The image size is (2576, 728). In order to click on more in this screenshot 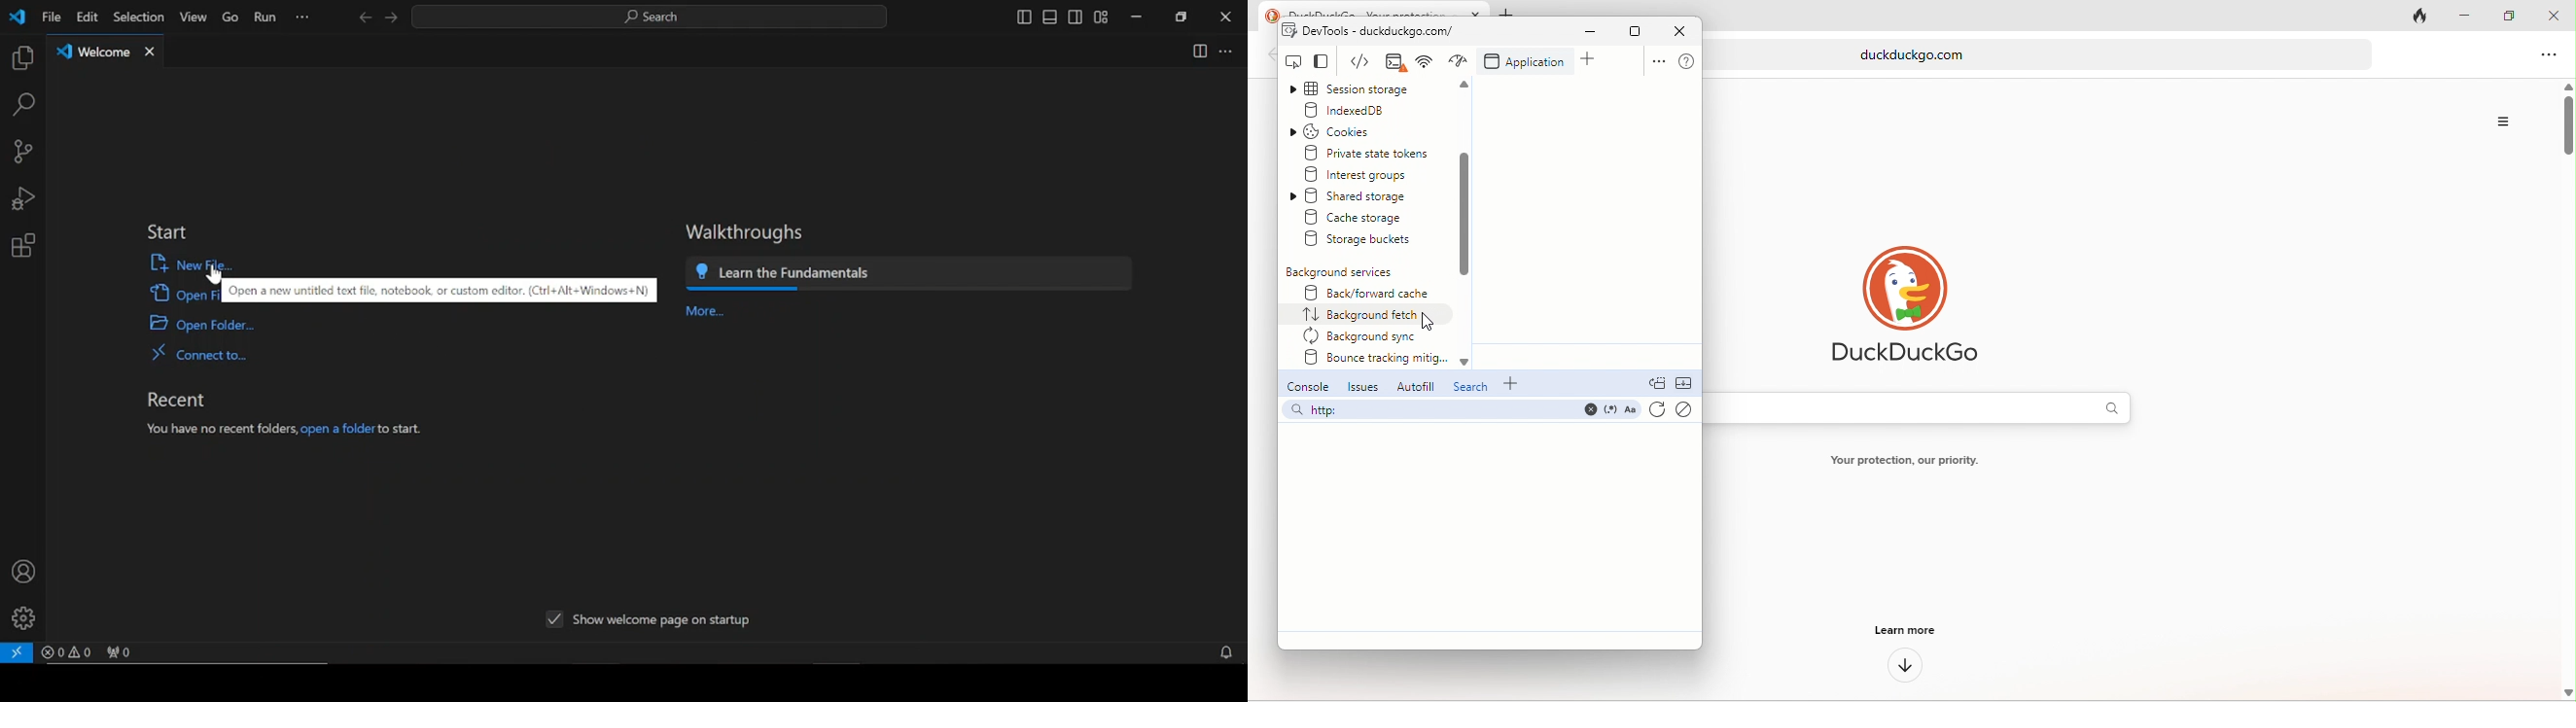, I will do `click(705, 312)`.